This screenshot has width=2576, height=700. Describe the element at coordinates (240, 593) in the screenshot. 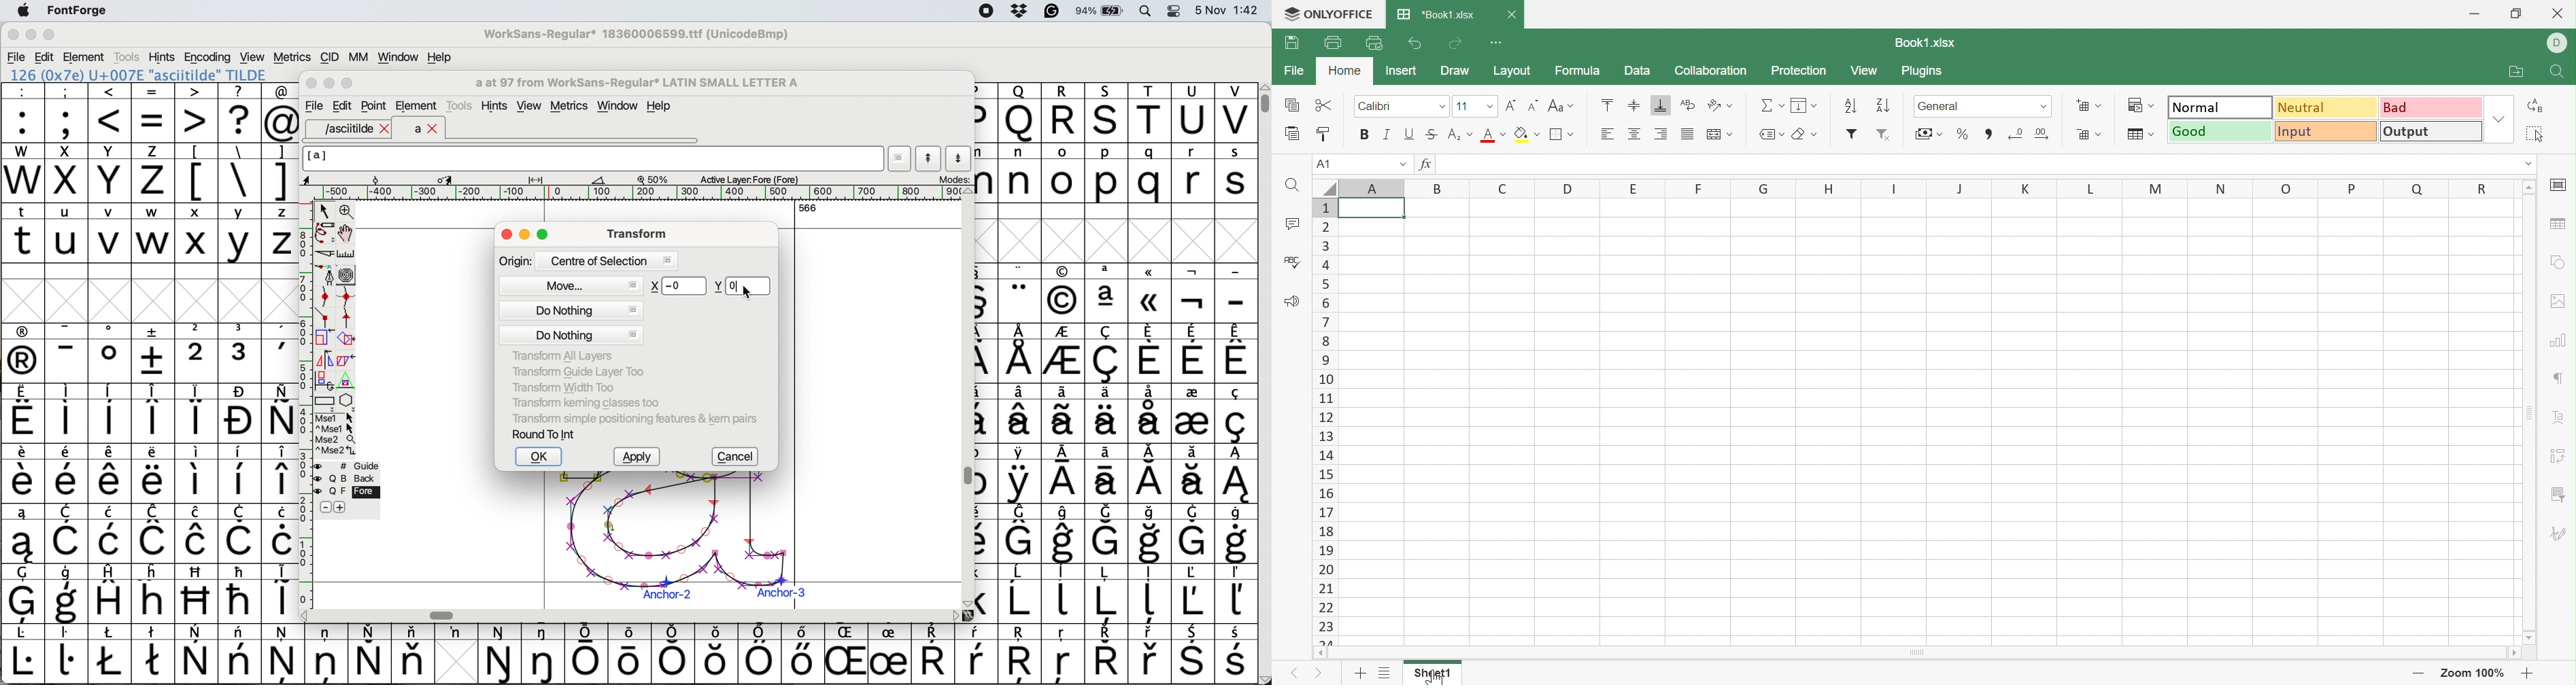

I see `symbol` at that location.